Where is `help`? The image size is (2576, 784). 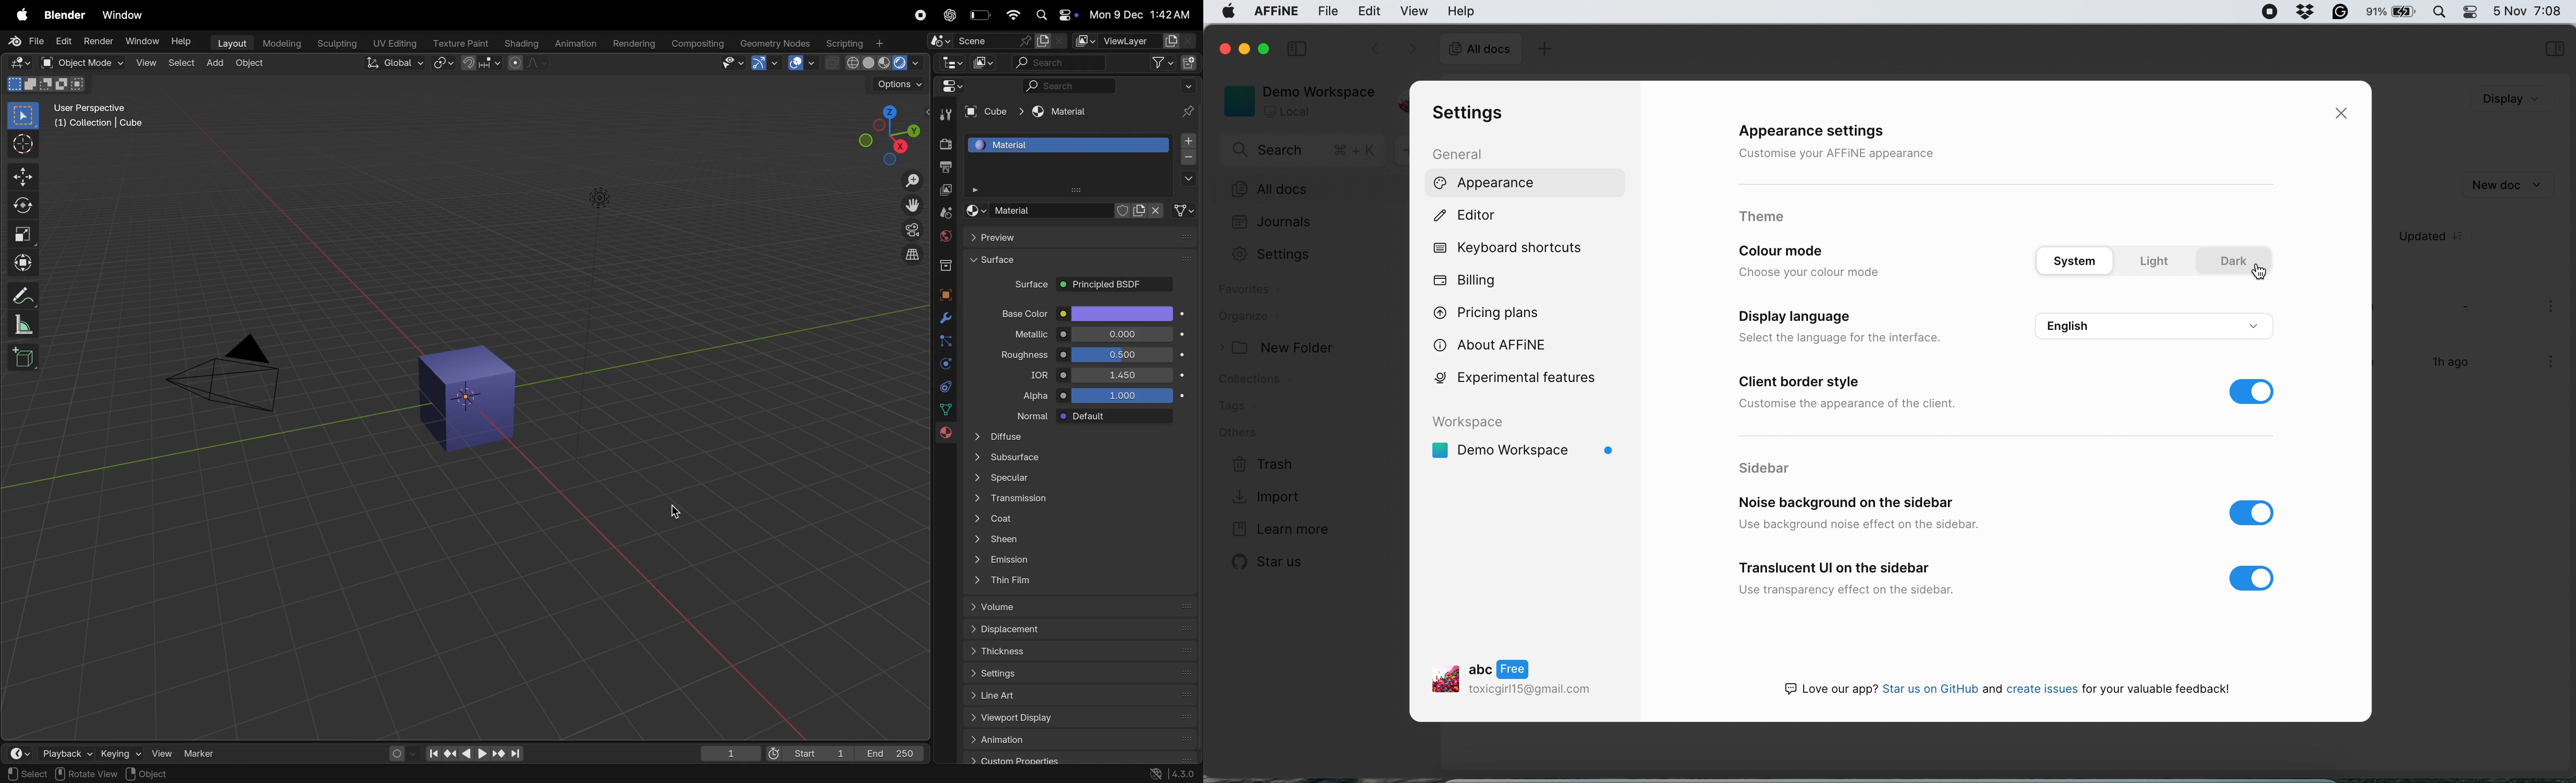 help is located at coordinates (1461, 11).